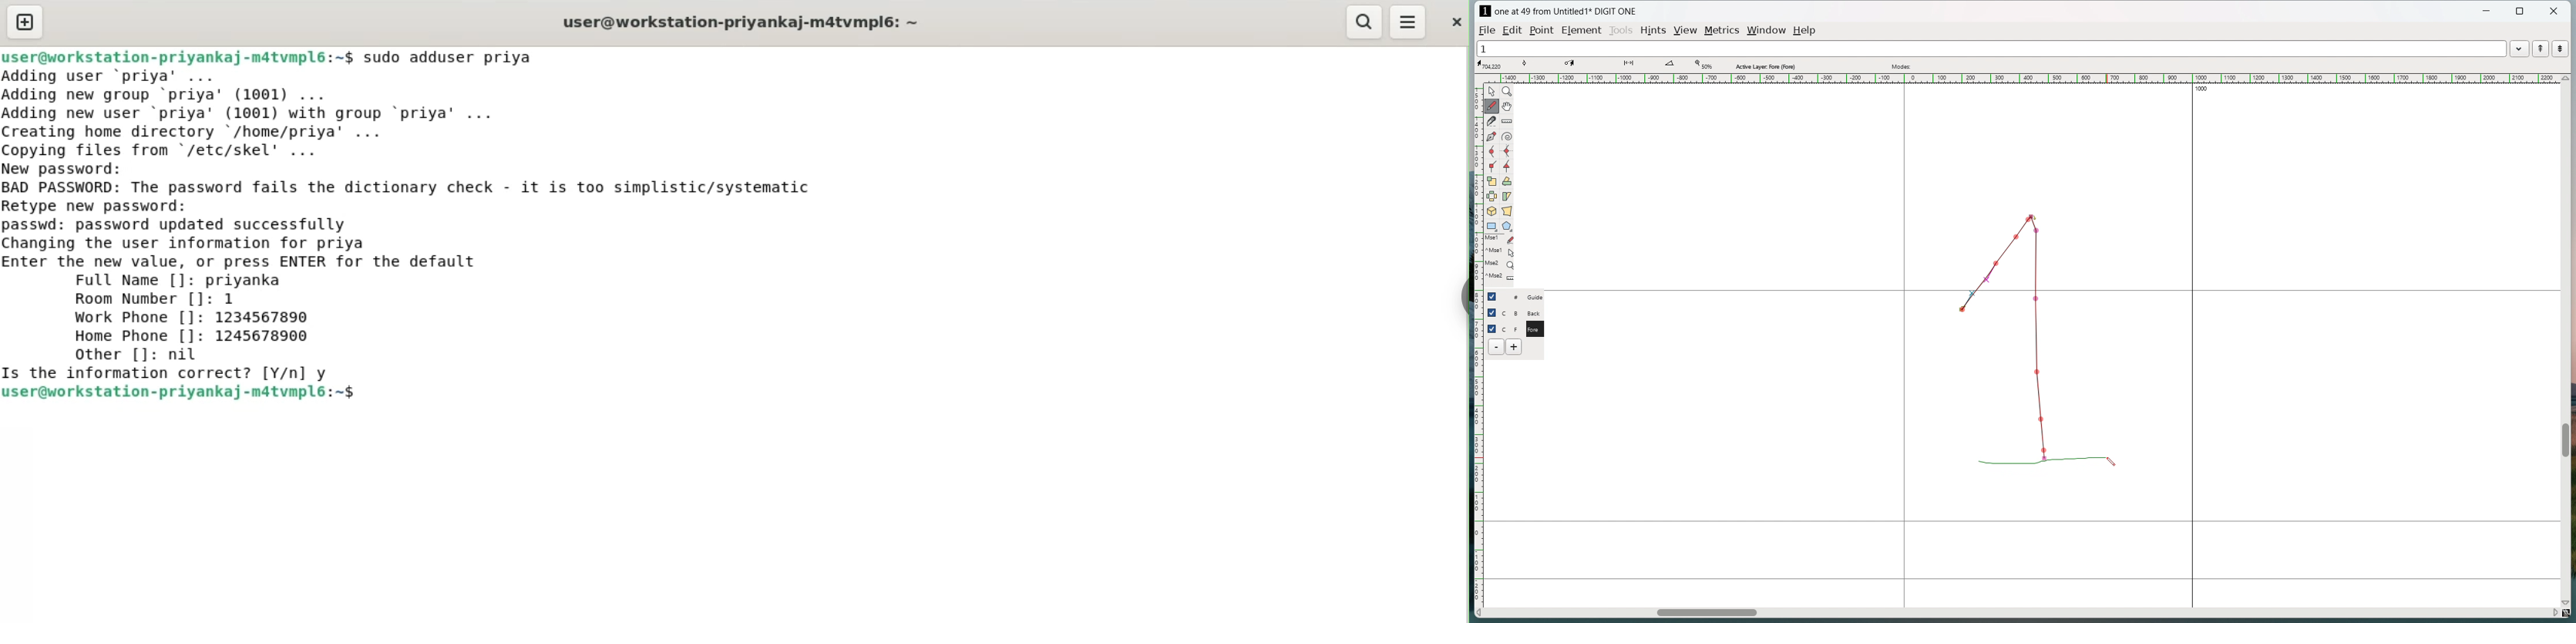 The height and width of the screenshot is (644, 2576). Describe the element at coordinates (1485, 11) in the screenshot. I see `logo` at that location.